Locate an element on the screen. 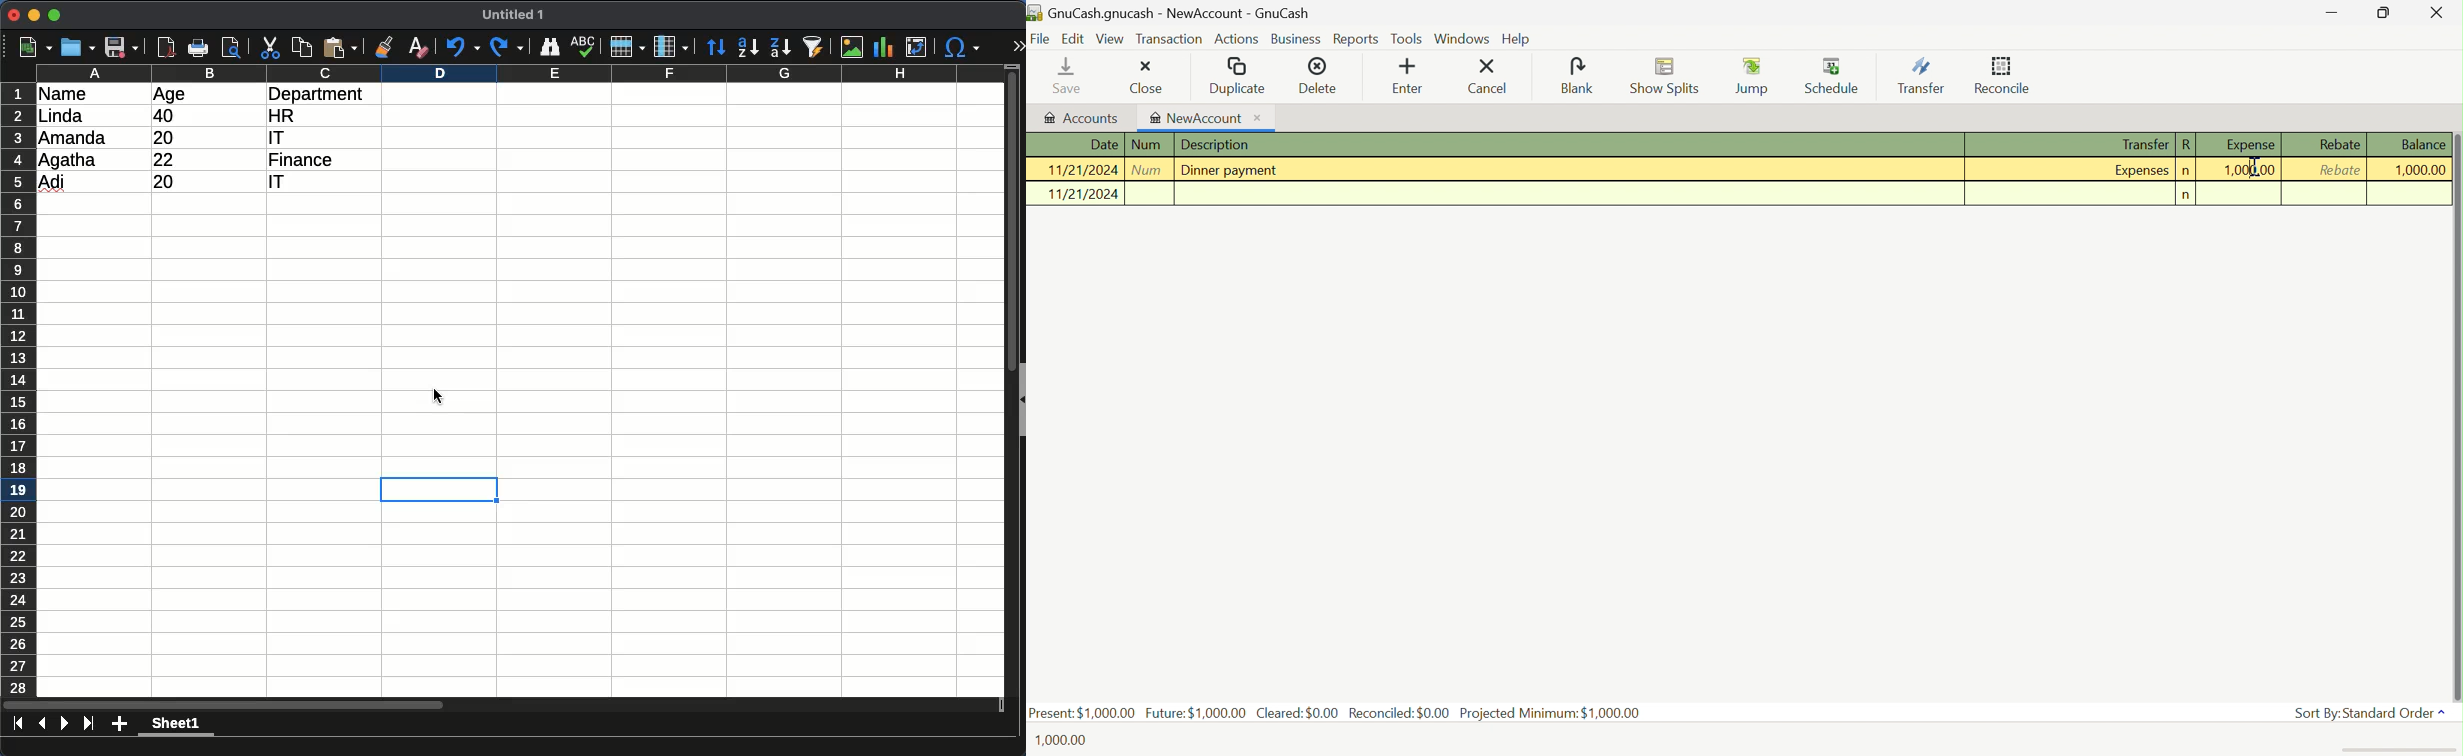 Image resolution: width=2464 pixels, height=756 pixels. Reconcile is located at coordinates (2002, 75).